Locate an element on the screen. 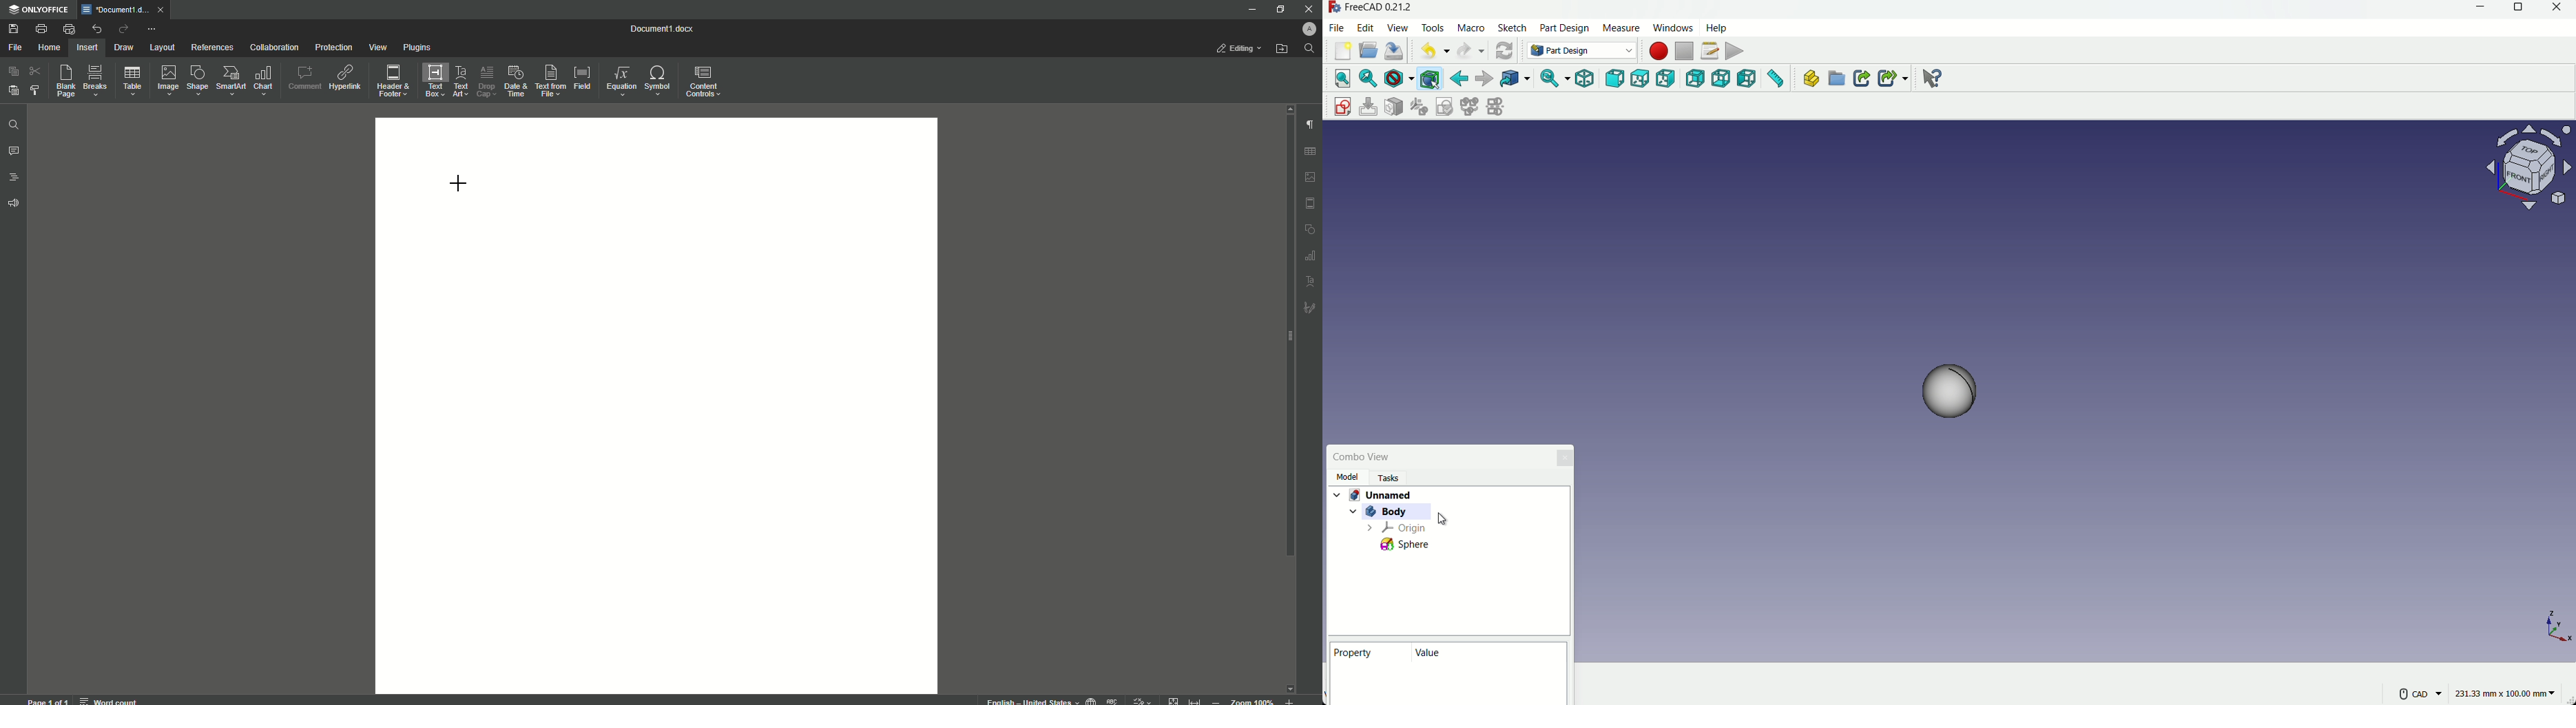 The width and height of the screenshot is (2576, 728). sketch menu is located at coordinates (1512, 29).